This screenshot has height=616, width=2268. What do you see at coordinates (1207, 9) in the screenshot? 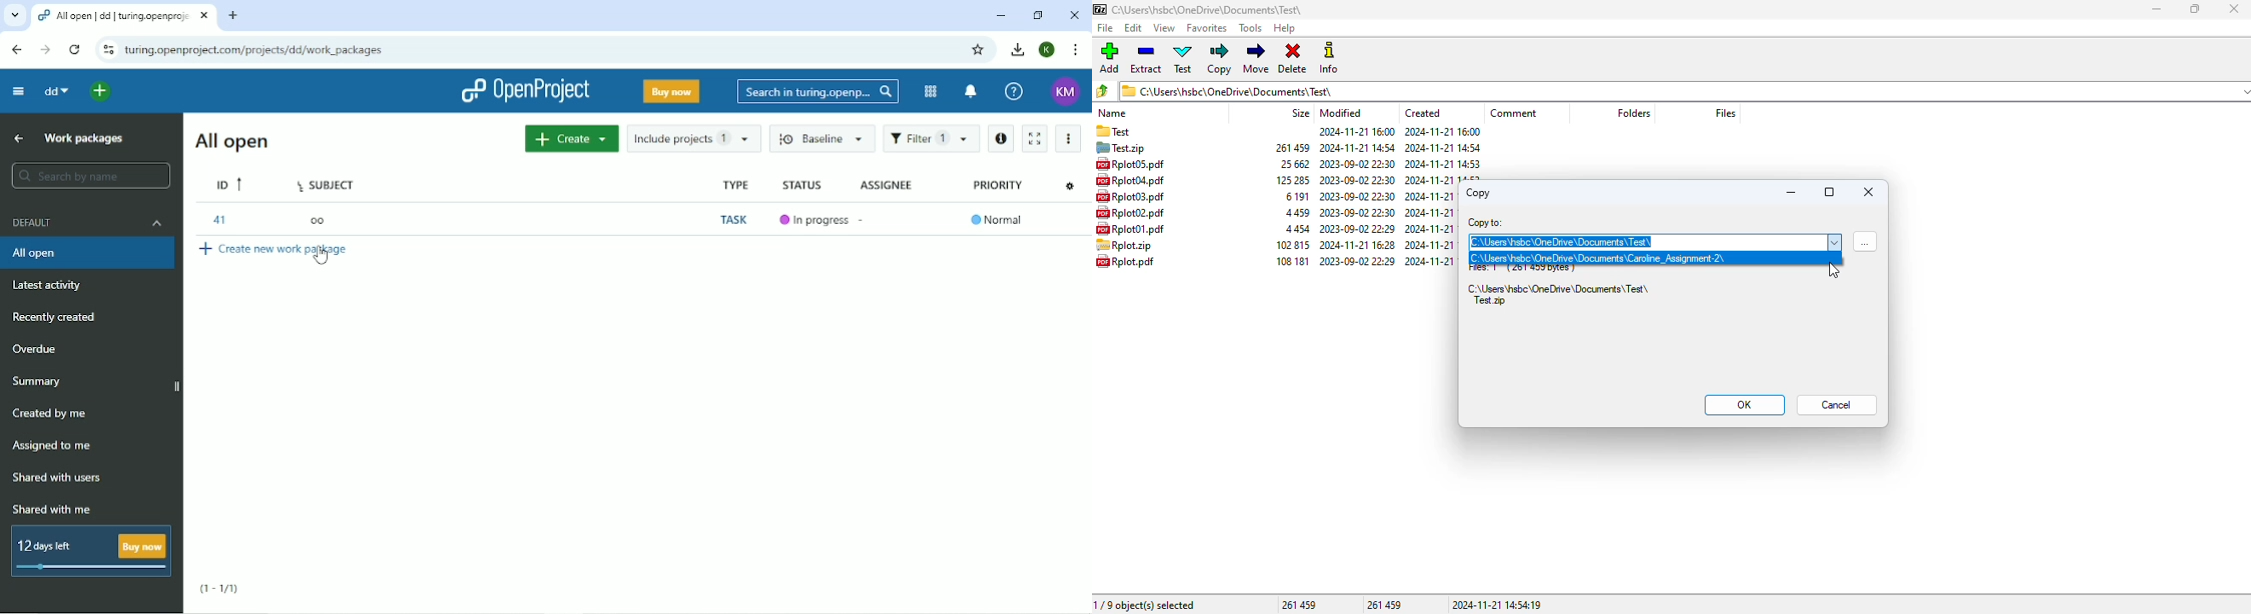
I see `folder name` at bounding box center [1207, 9].